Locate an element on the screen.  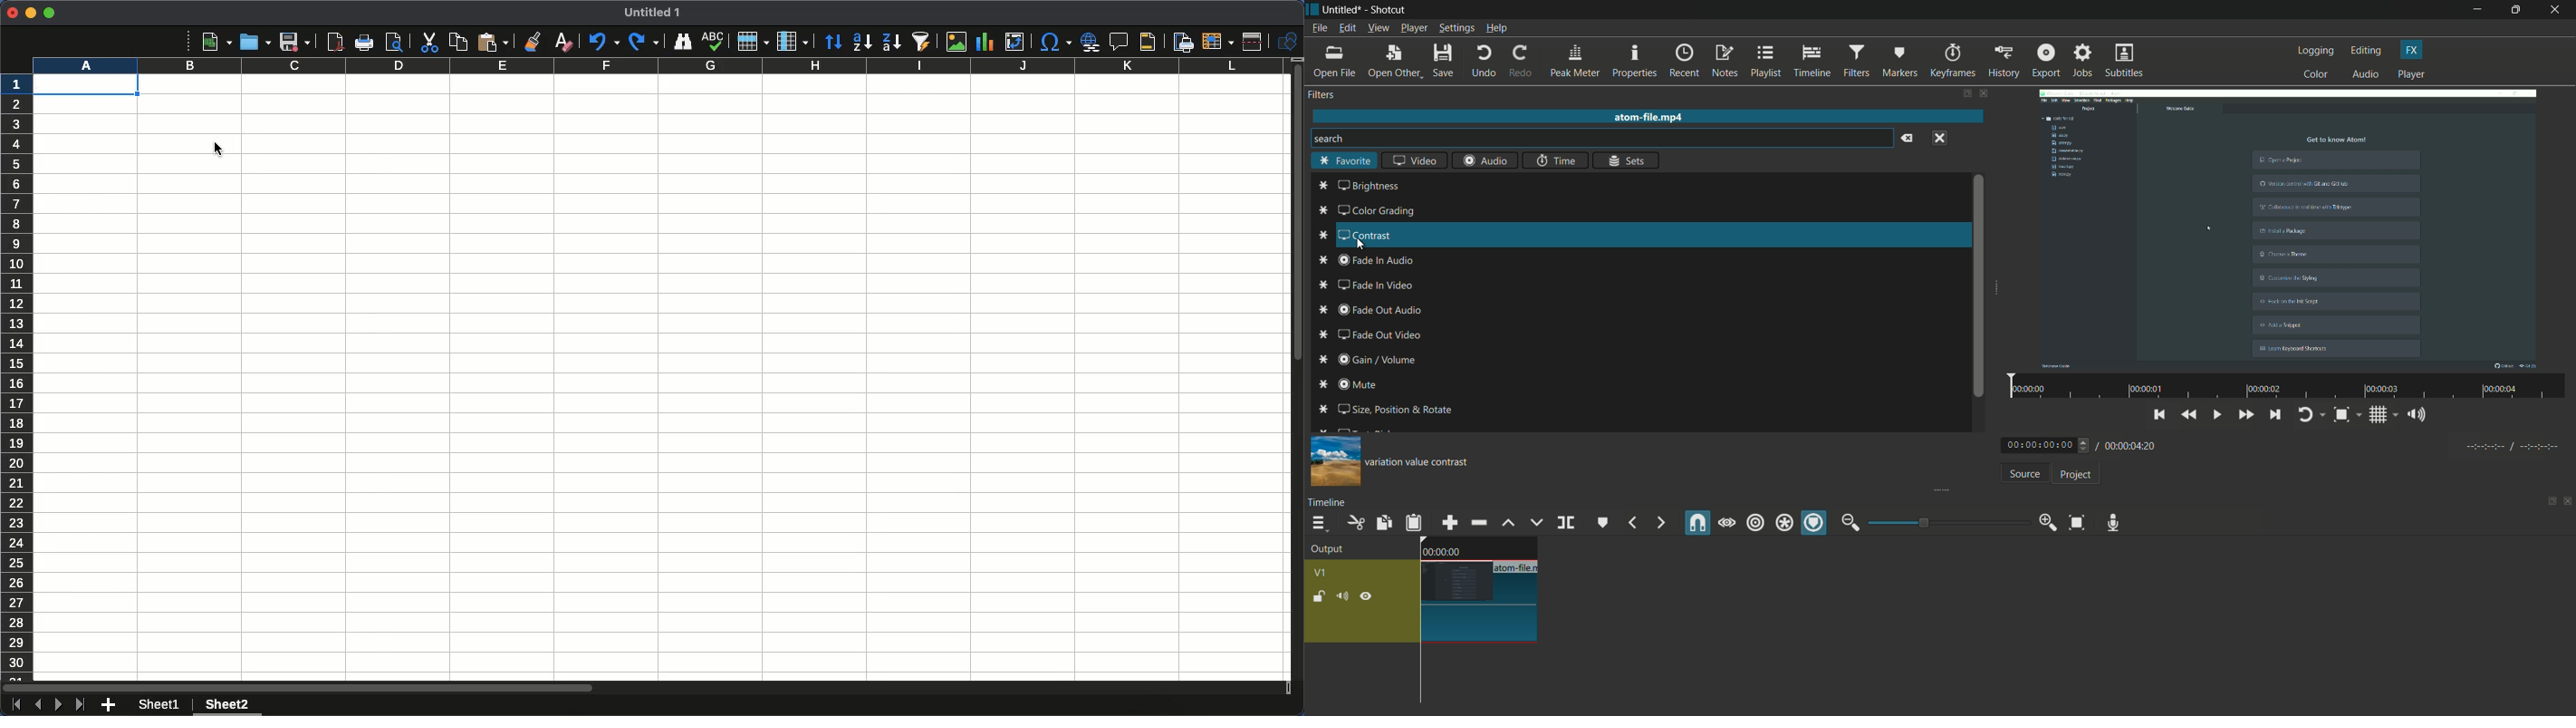
audio is located at coordinates (1485, 160).